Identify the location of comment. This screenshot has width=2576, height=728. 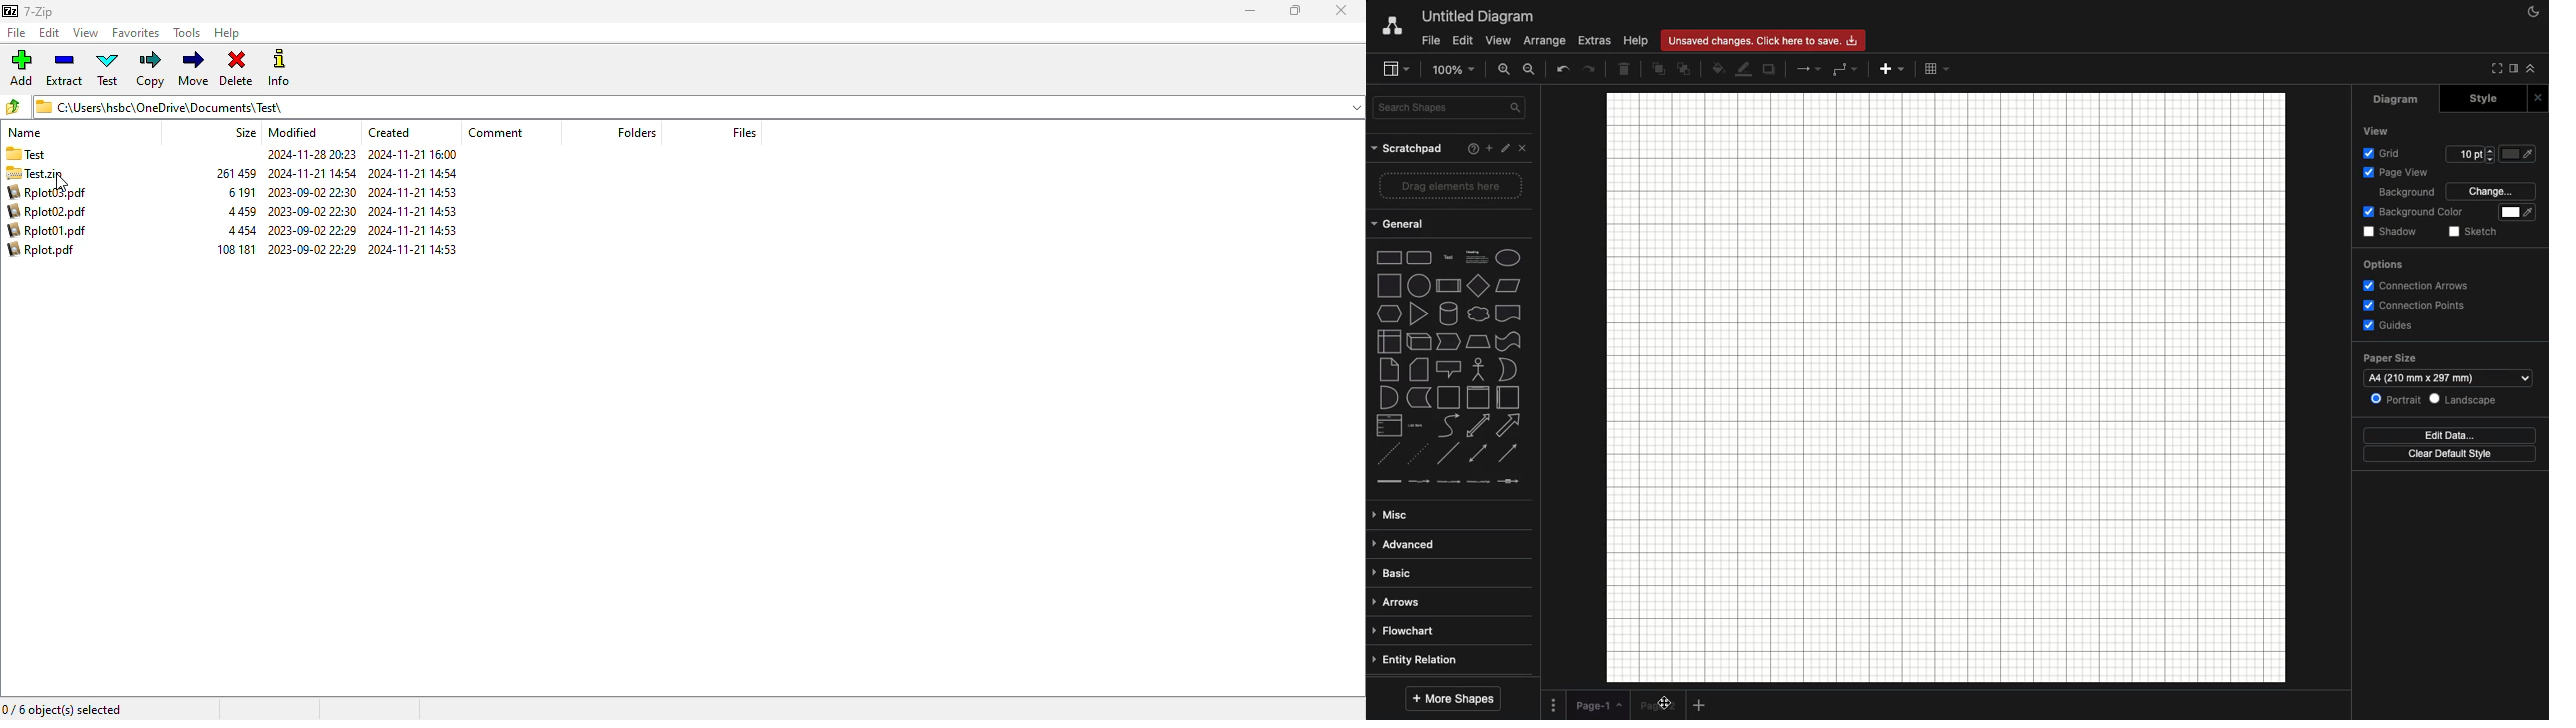
(496, 133).